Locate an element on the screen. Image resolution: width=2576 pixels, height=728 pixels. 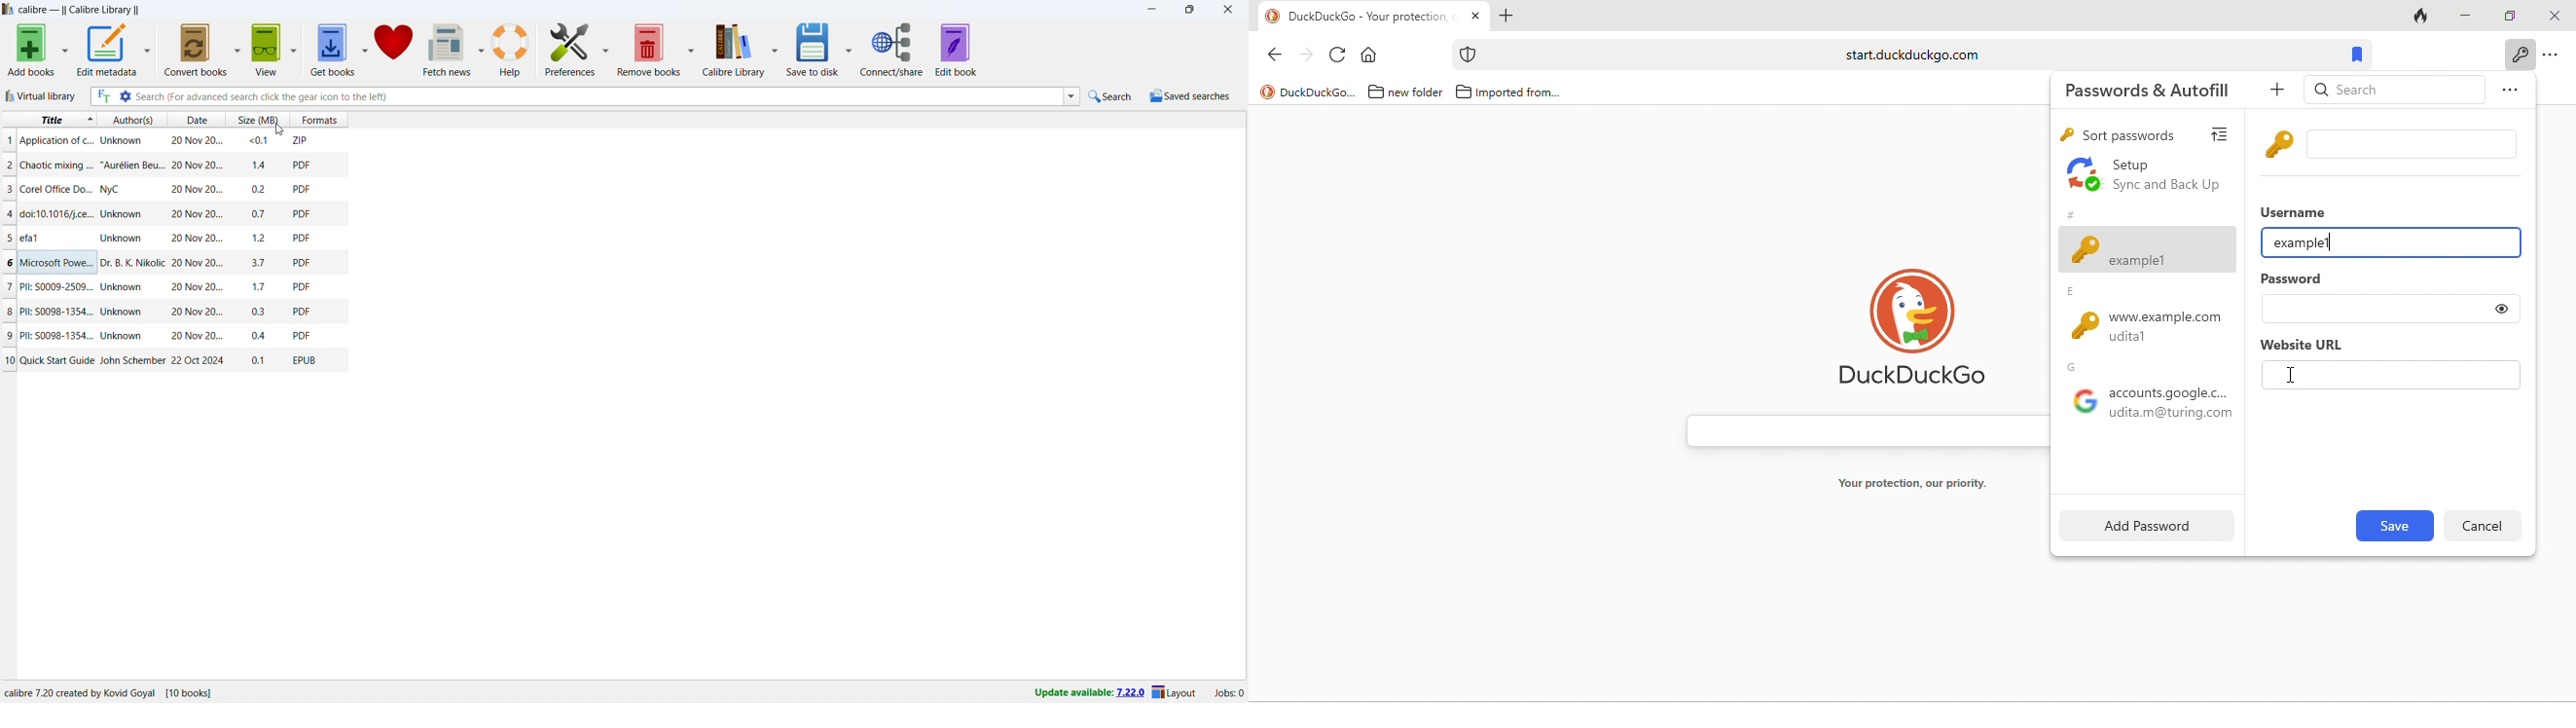
google accounts is located at coordinates (2147, 407).